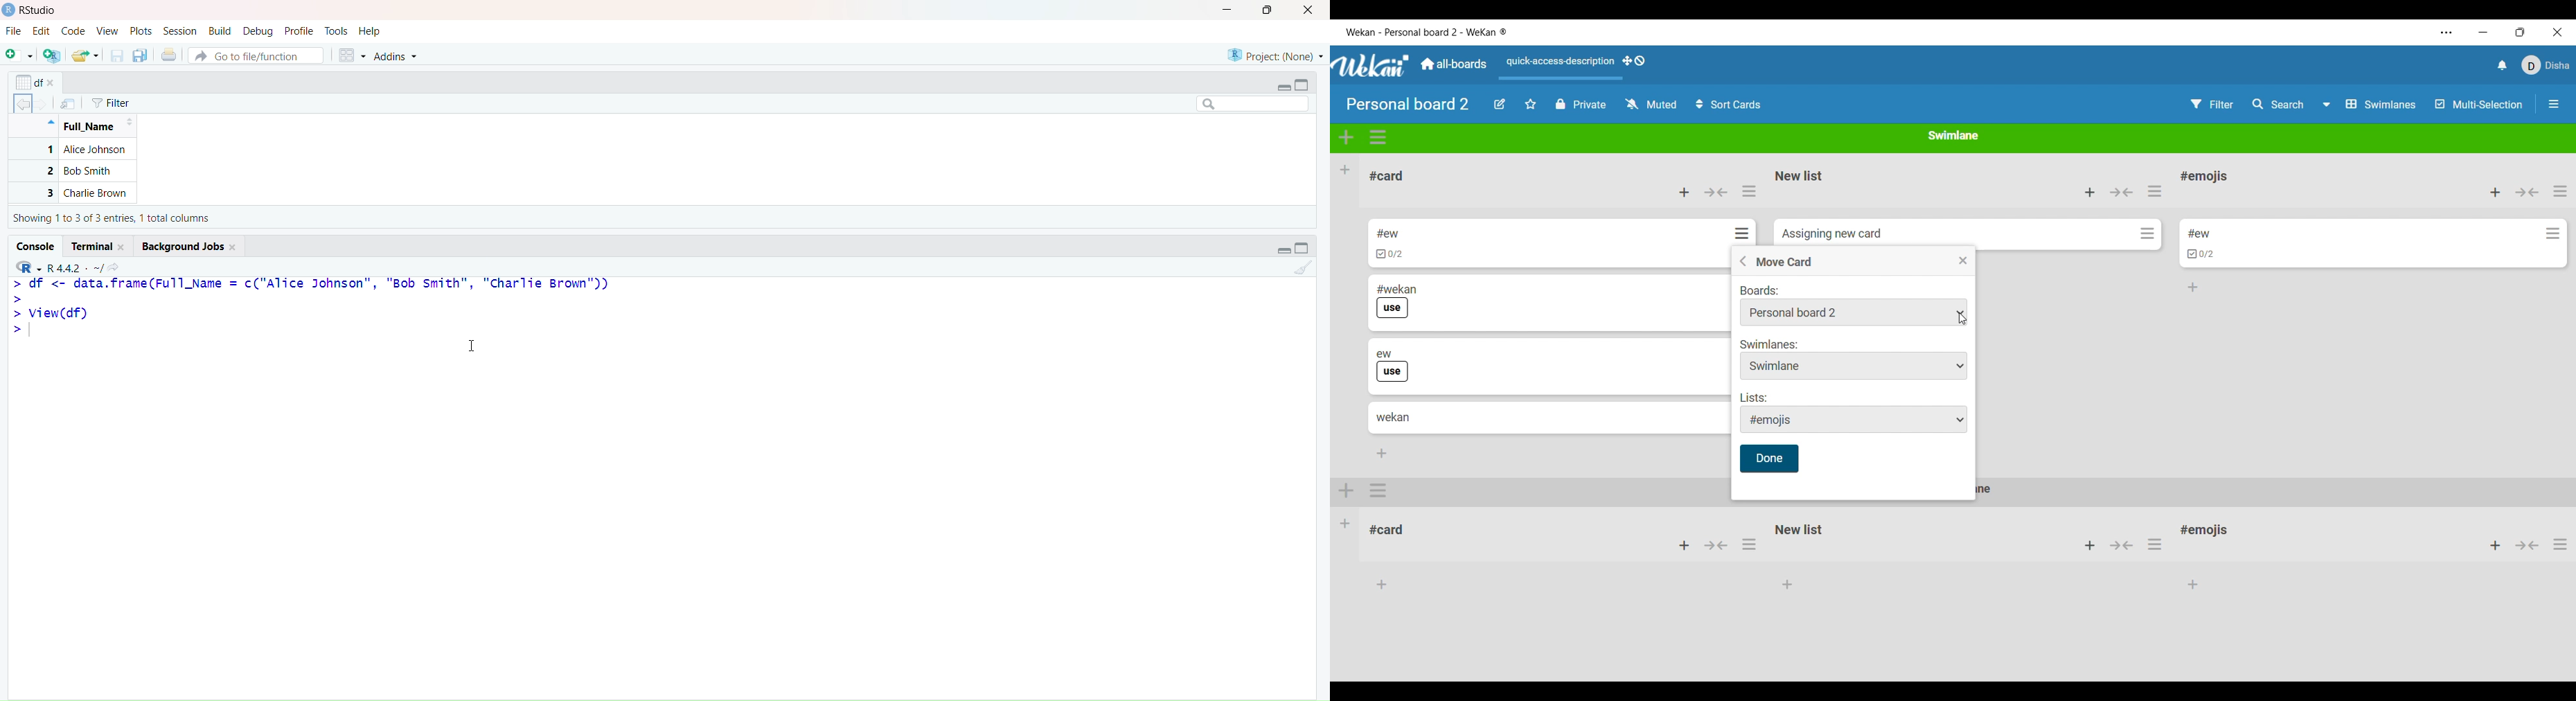 This screenshot has height=728, width=2576. Describe the element at coordinates (1684, 192) in the screenshot. I see `Add card to top of list` at that location.